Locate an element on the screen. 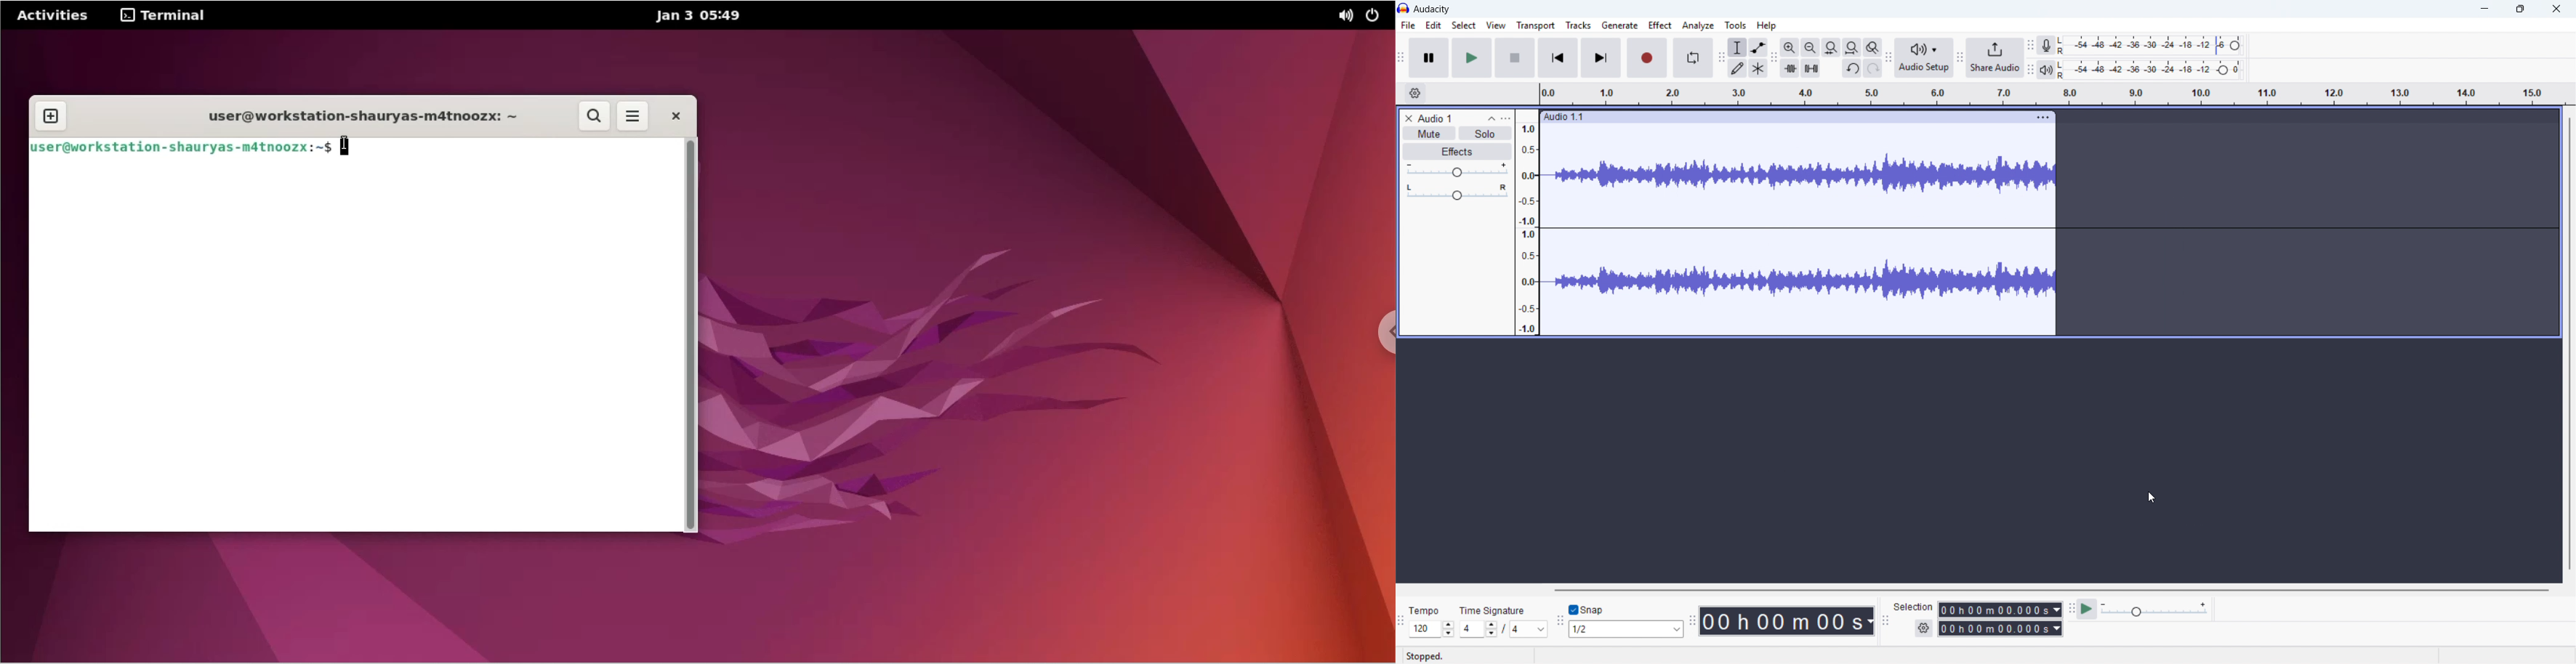  jan 3 05:49 is located at coordinates (693, 16).